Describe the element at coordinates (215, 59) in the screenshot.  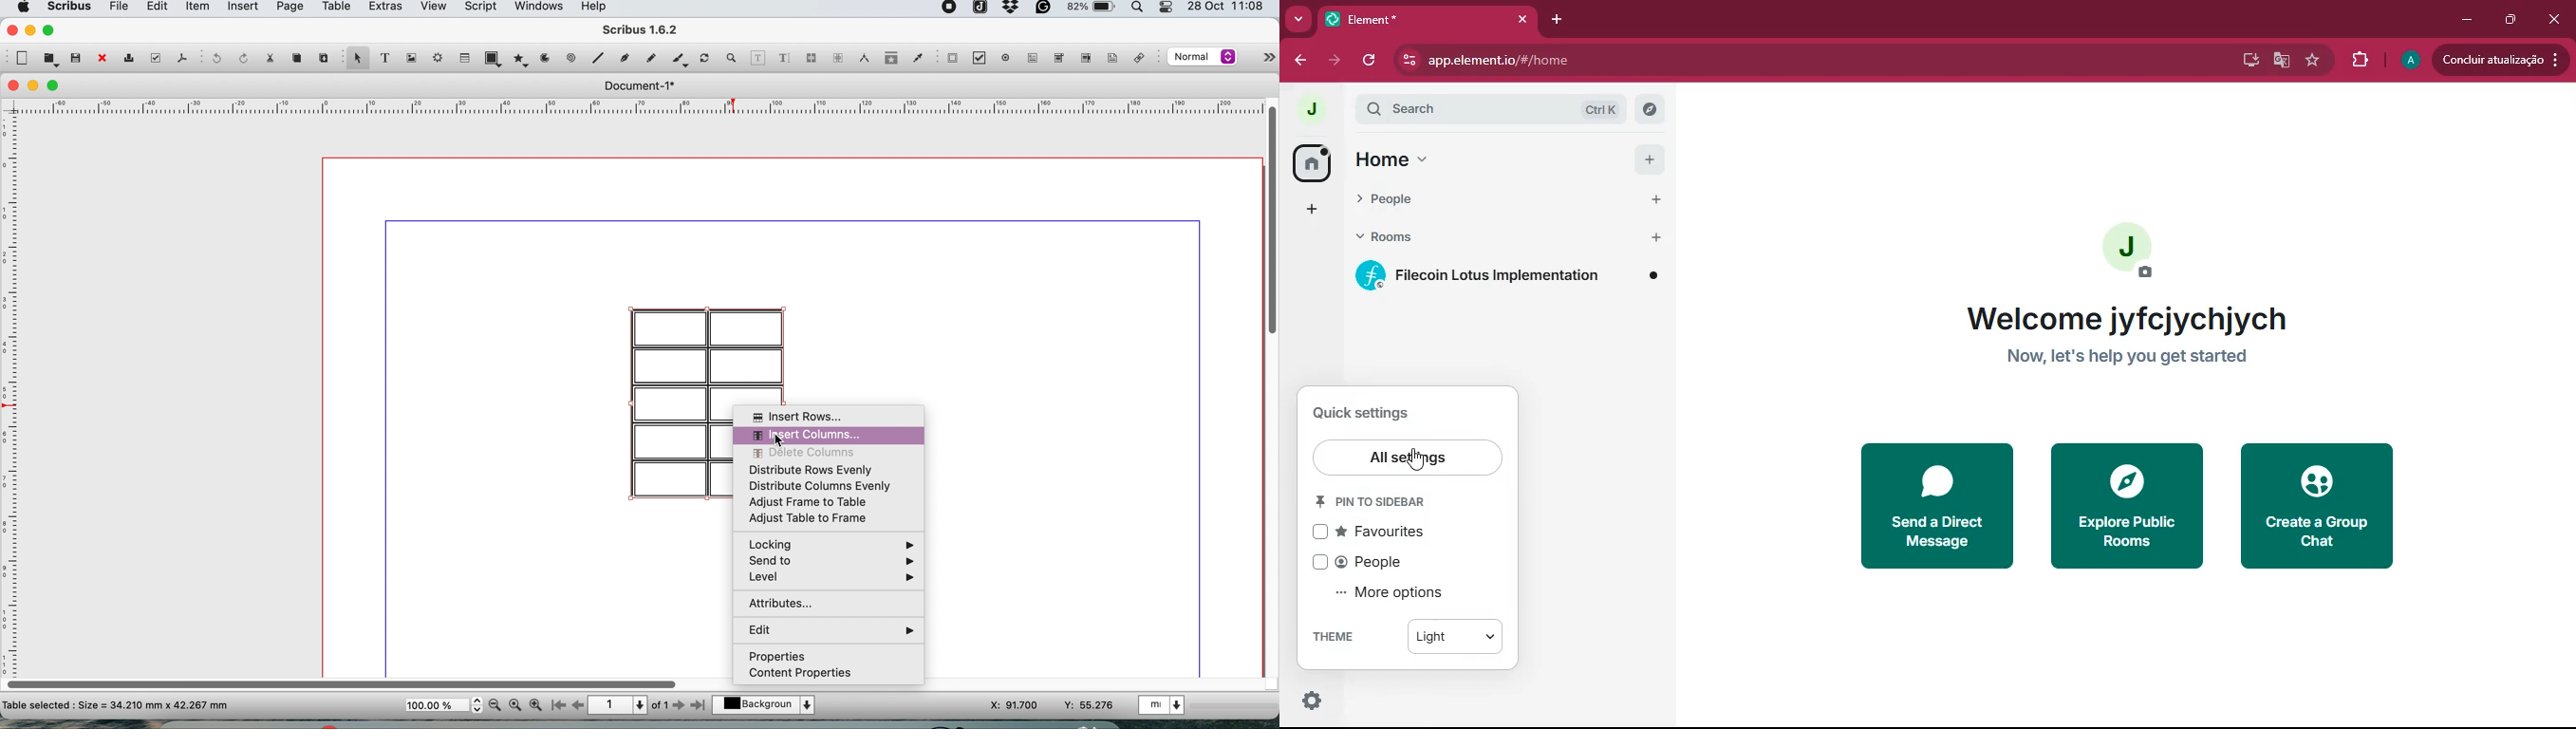
I see `undo` at that location.